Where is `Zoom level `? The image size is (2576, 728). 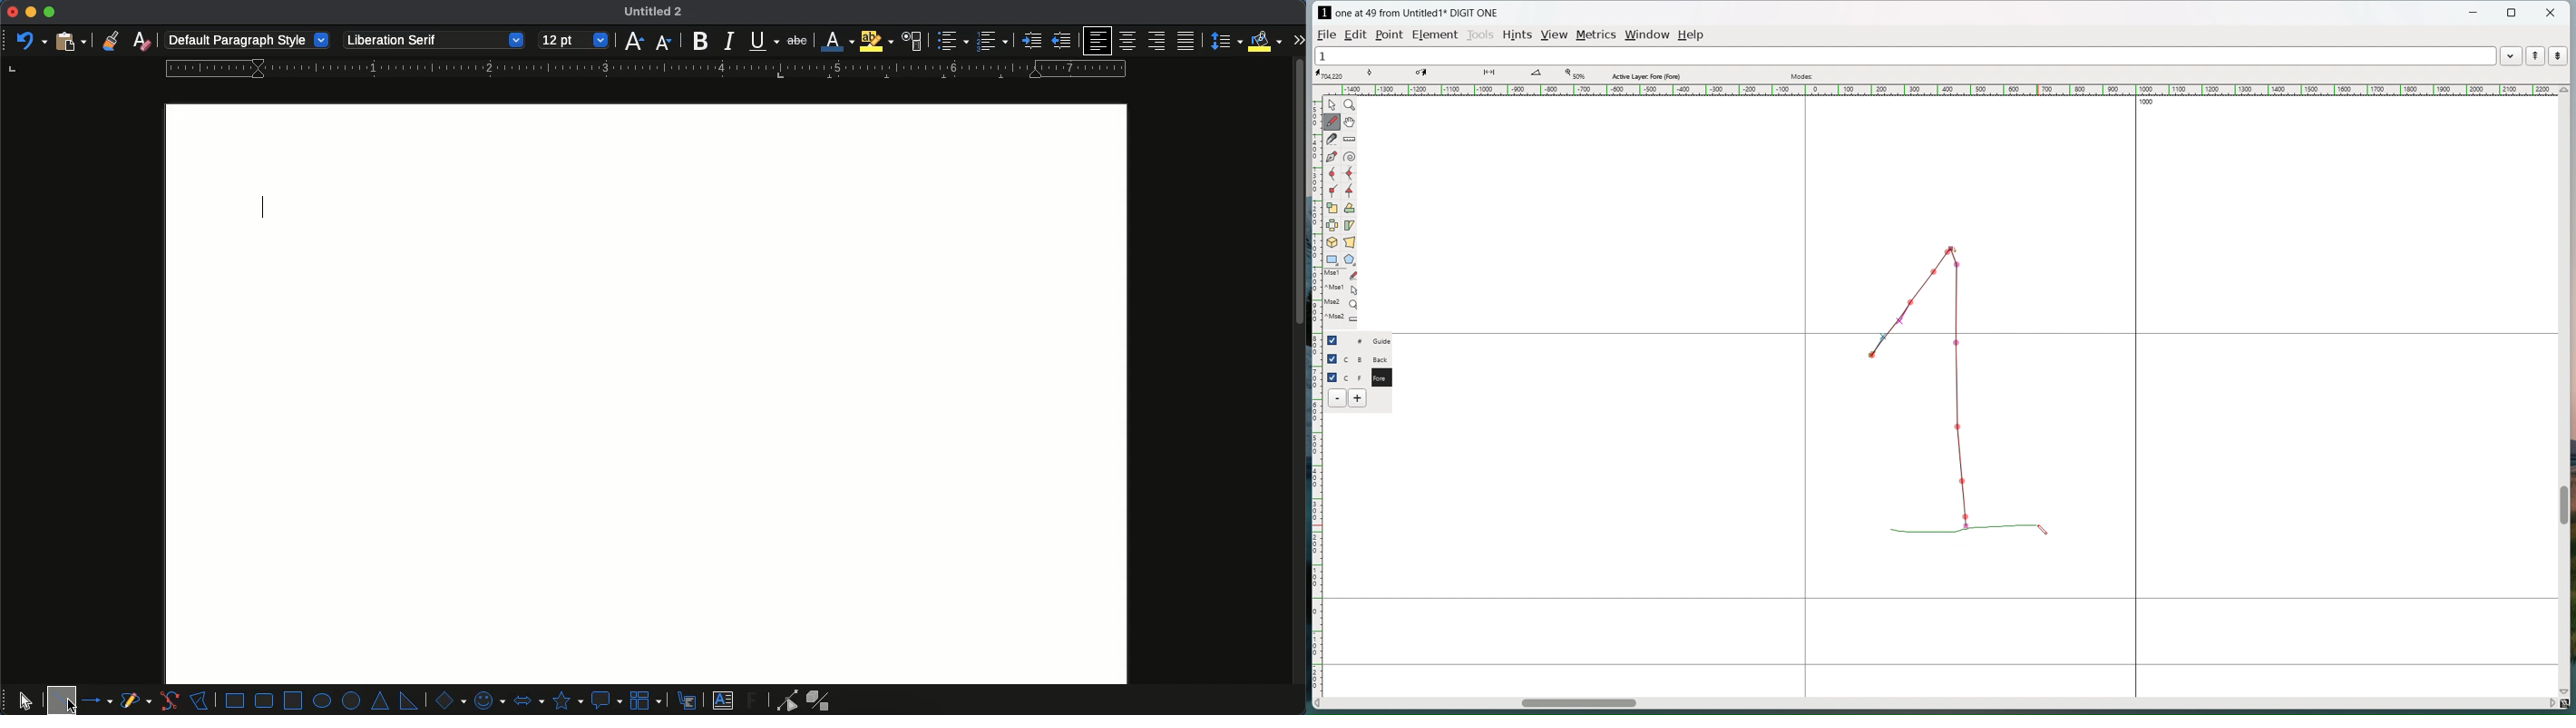
Zoom level  is located at coordinates (1574, 75).